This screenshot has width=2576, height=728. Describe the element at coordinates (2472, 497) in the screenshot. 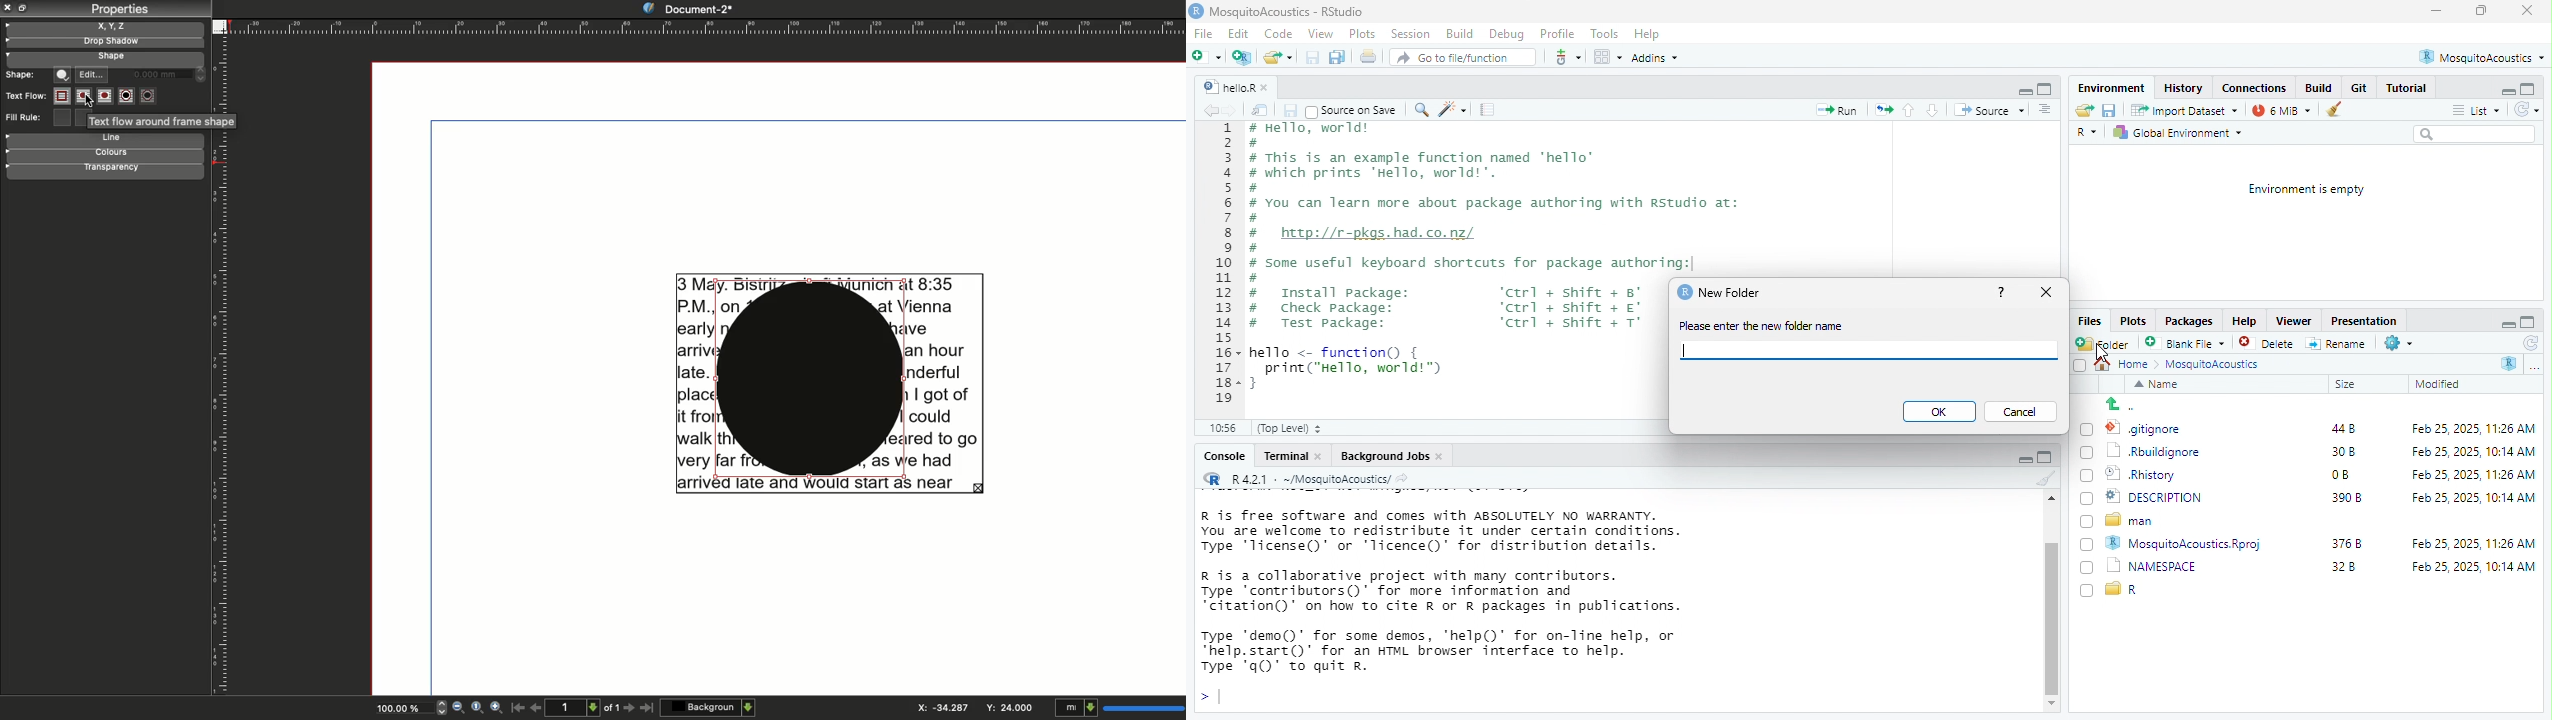

I see `Feb 25, 2025, 10:14 AM` at that location.